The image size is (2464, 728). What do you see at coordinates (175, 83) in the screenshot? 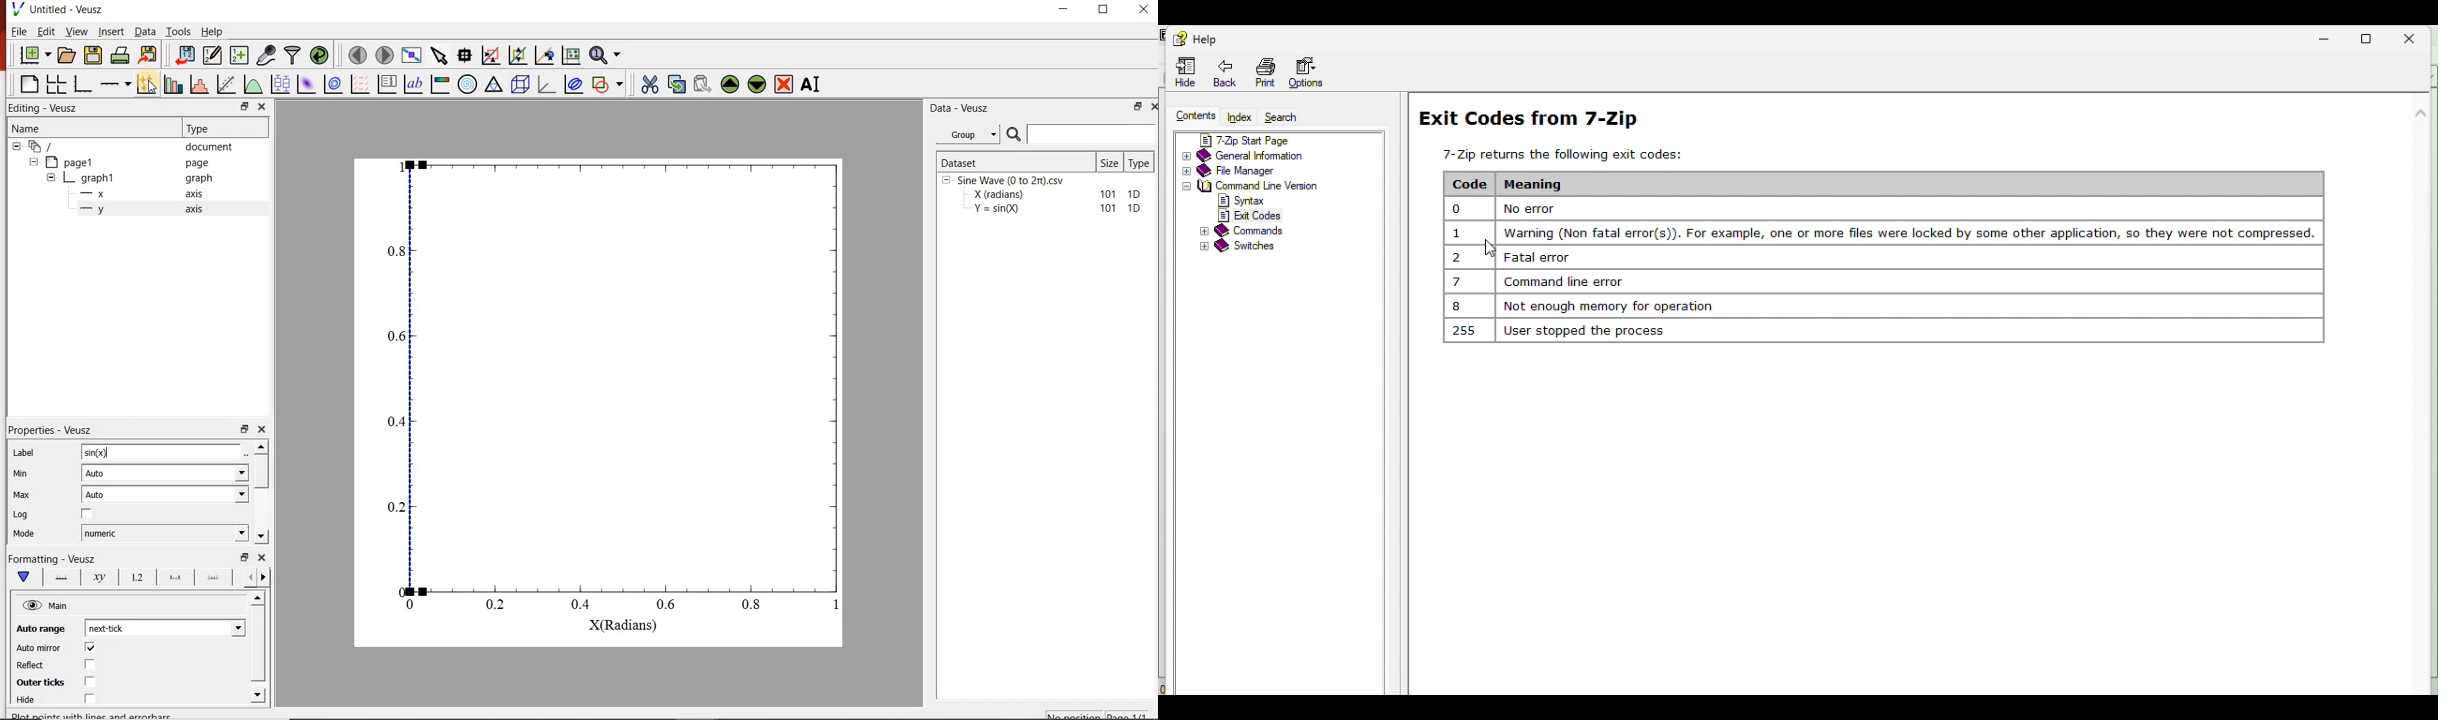
I see `plot bar charts` at bounding box center [175, 83].